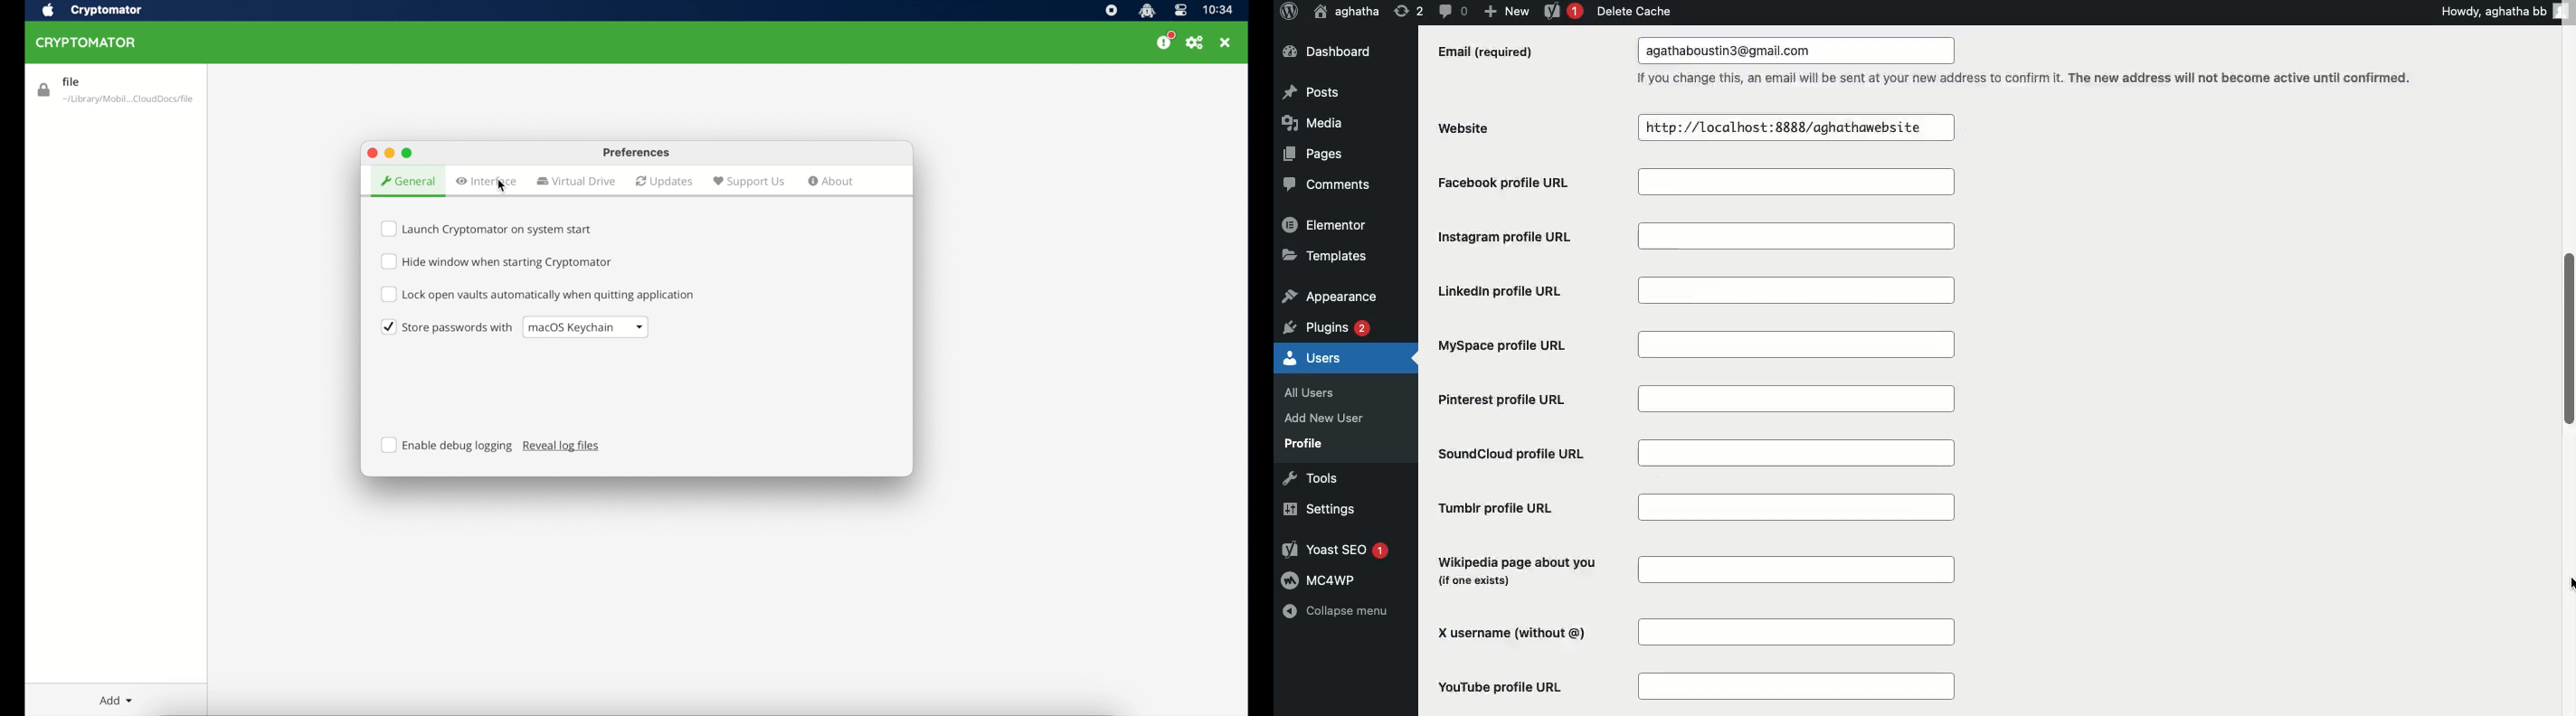 This screenshot has width=2576, height=728. Describe the element at coordinates (1326, 223) in the screenshot. I see `Elementor` at that location.